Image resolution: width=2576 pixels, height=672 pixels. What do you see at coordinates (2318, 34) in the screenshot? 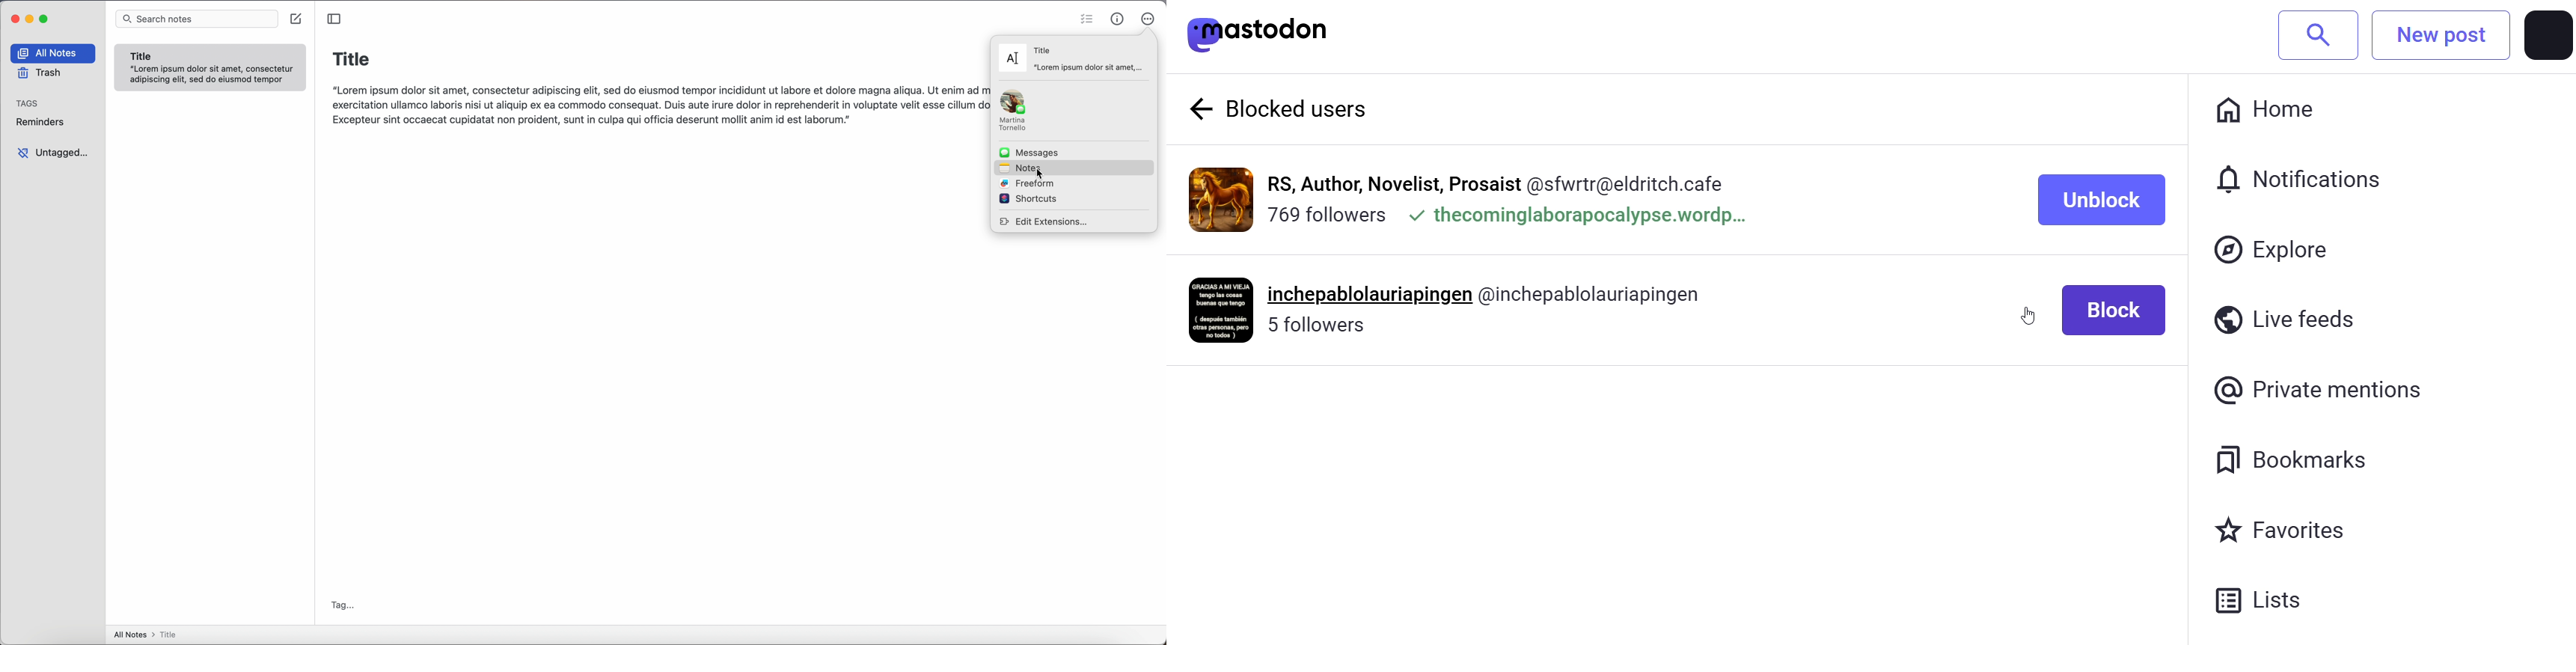
I see `search bar` at bounding box center [2318, 34].